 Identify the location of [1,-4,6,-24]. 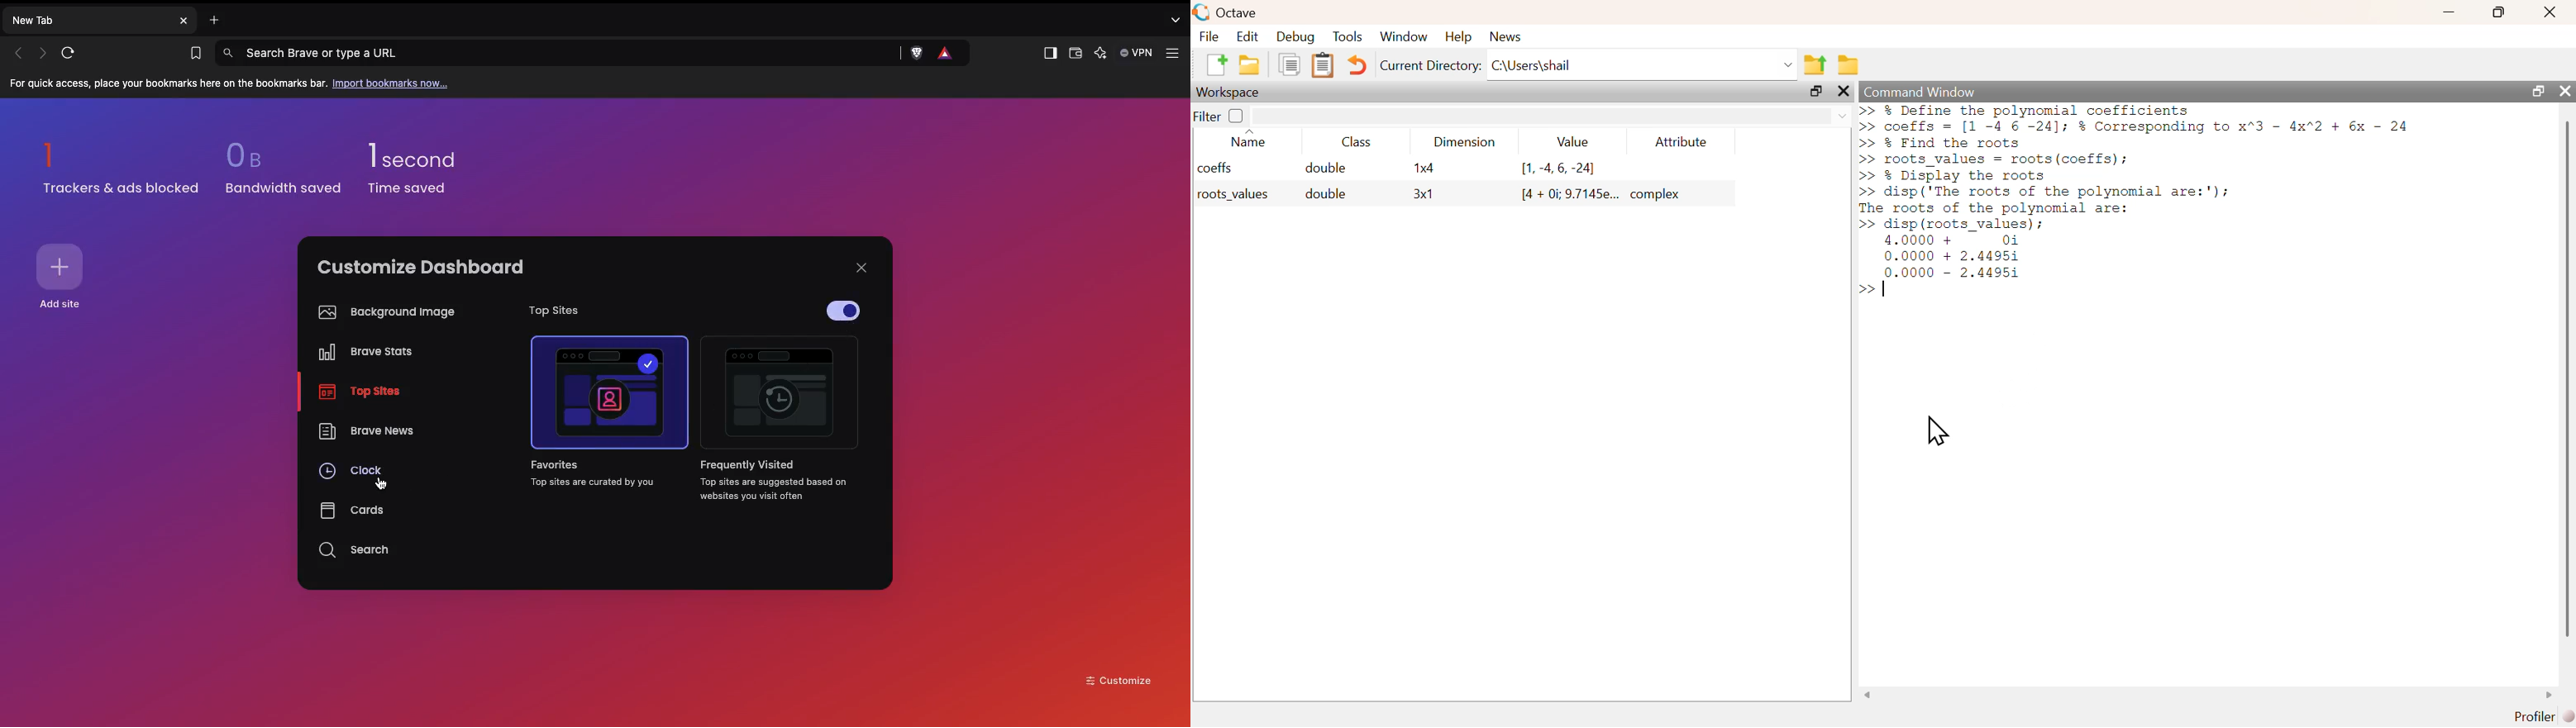
(1559, 169).